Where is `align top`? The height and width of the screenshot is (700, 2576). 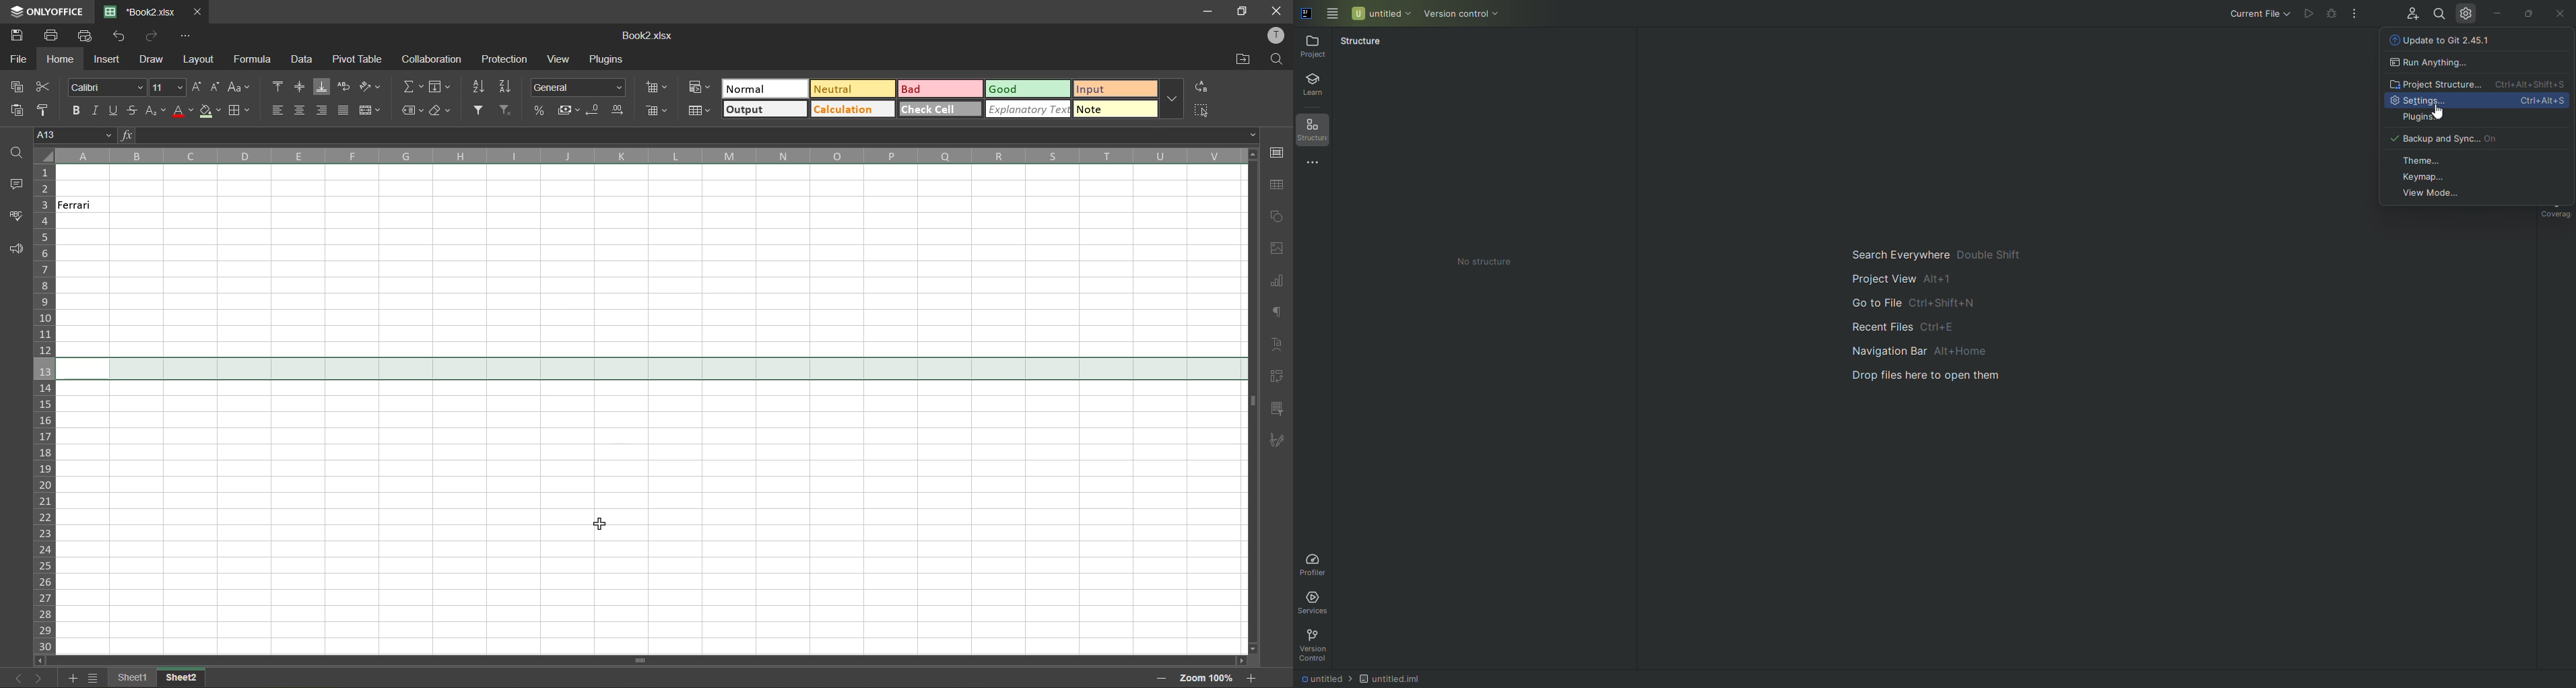 align top is located at coordinates (281, 85).